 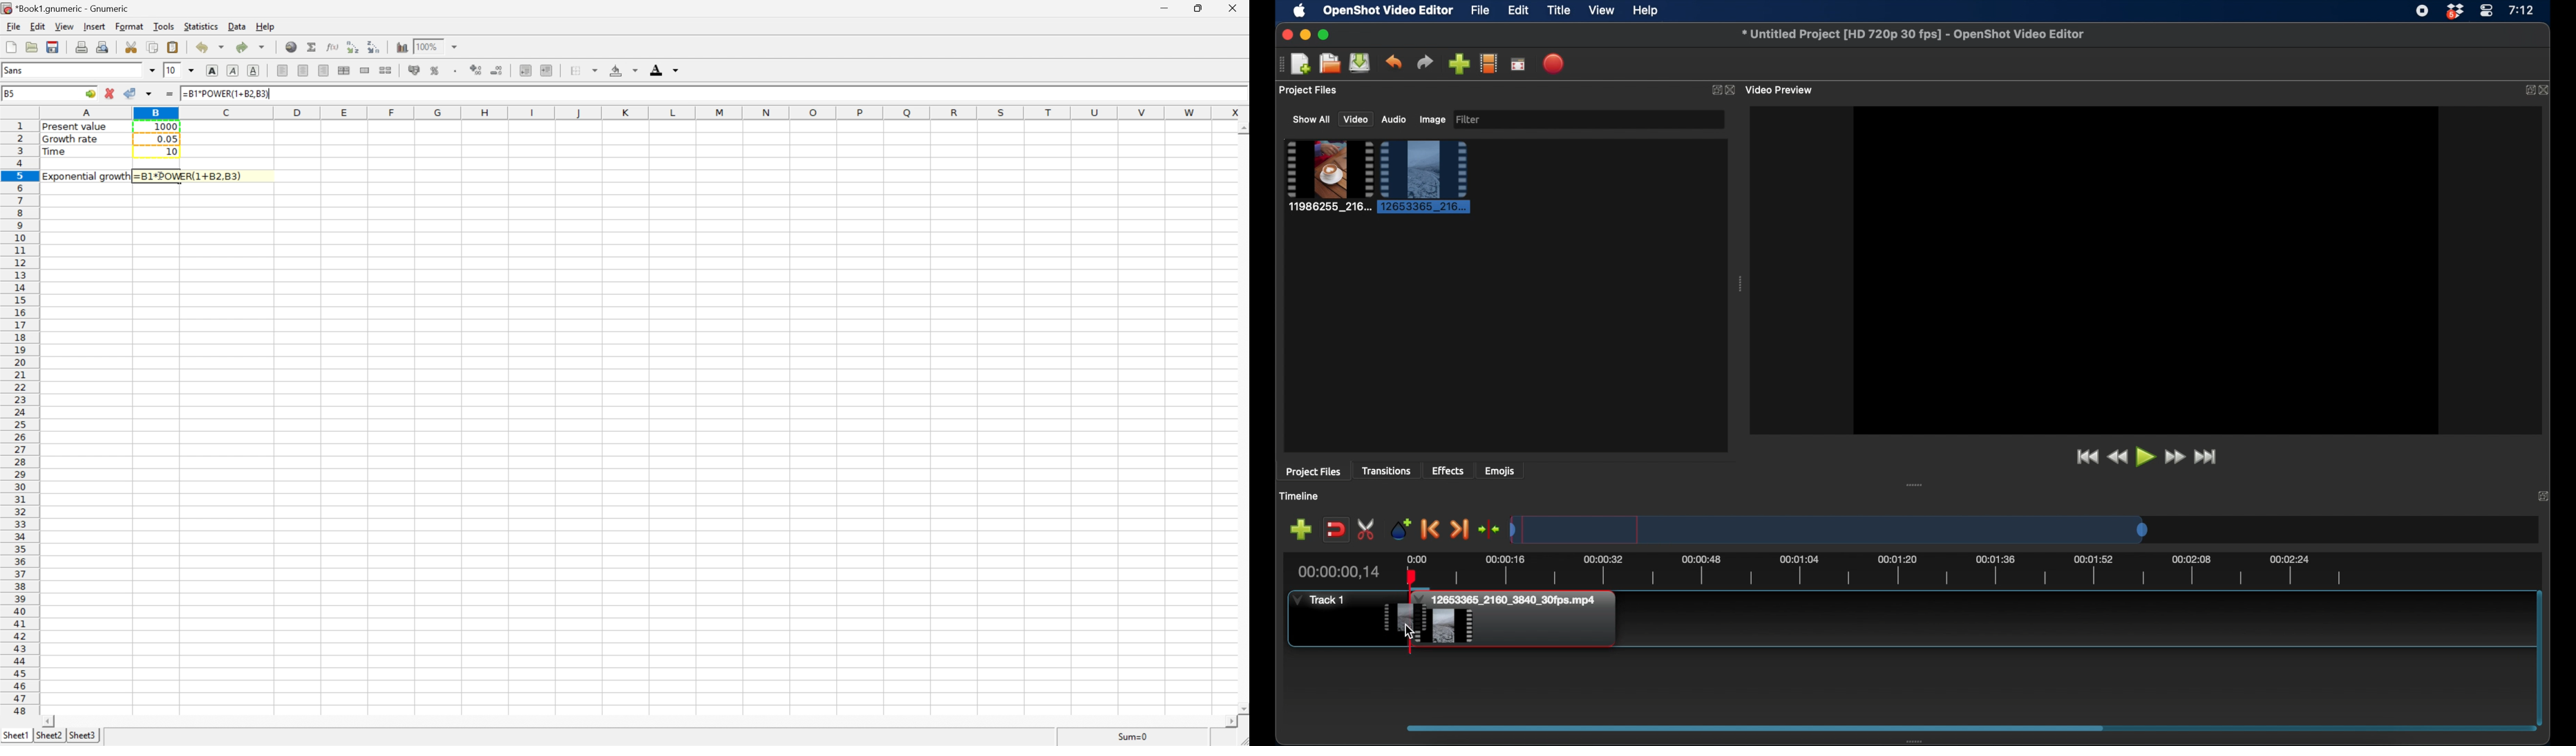 I want to click on Sum=0, so click(x=1131, y=736).